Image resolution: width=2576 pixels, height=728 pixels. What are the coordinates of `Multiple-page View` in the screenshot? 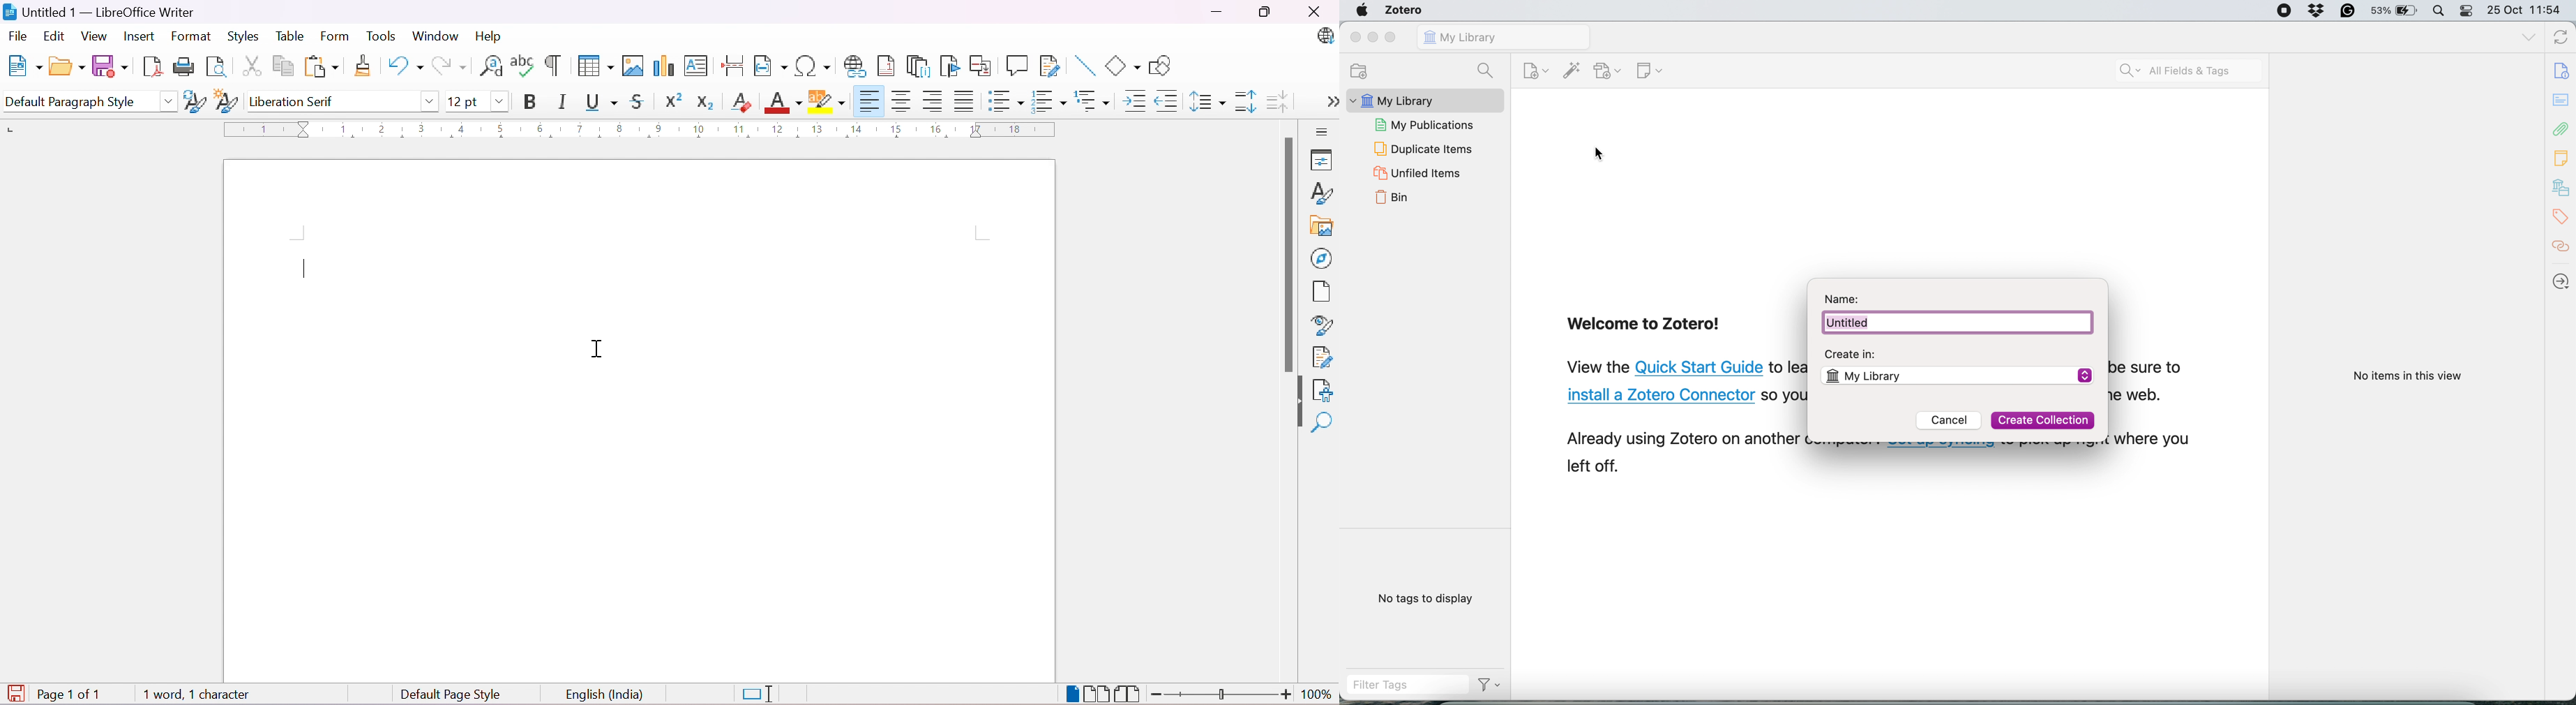 It's located at (1098, 693).